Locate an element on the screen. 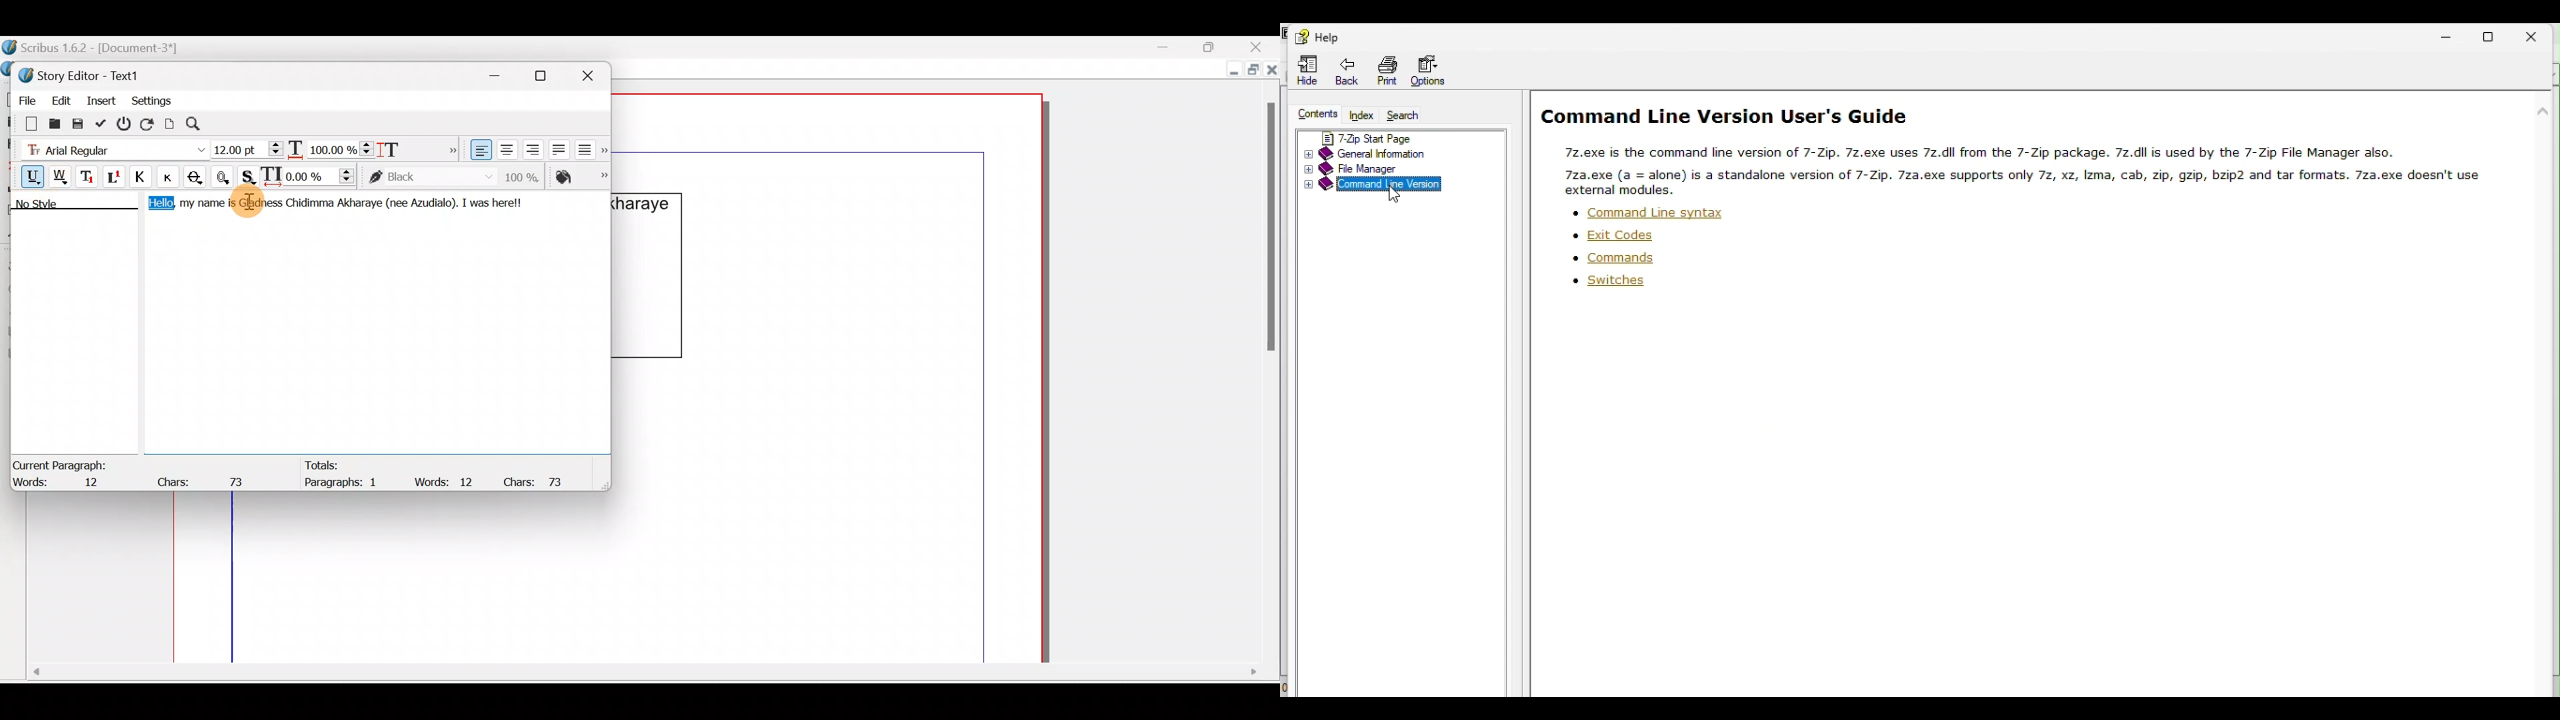 This screenshot has width=2576, height=728. Align text left is located at coordinates (479, 150).